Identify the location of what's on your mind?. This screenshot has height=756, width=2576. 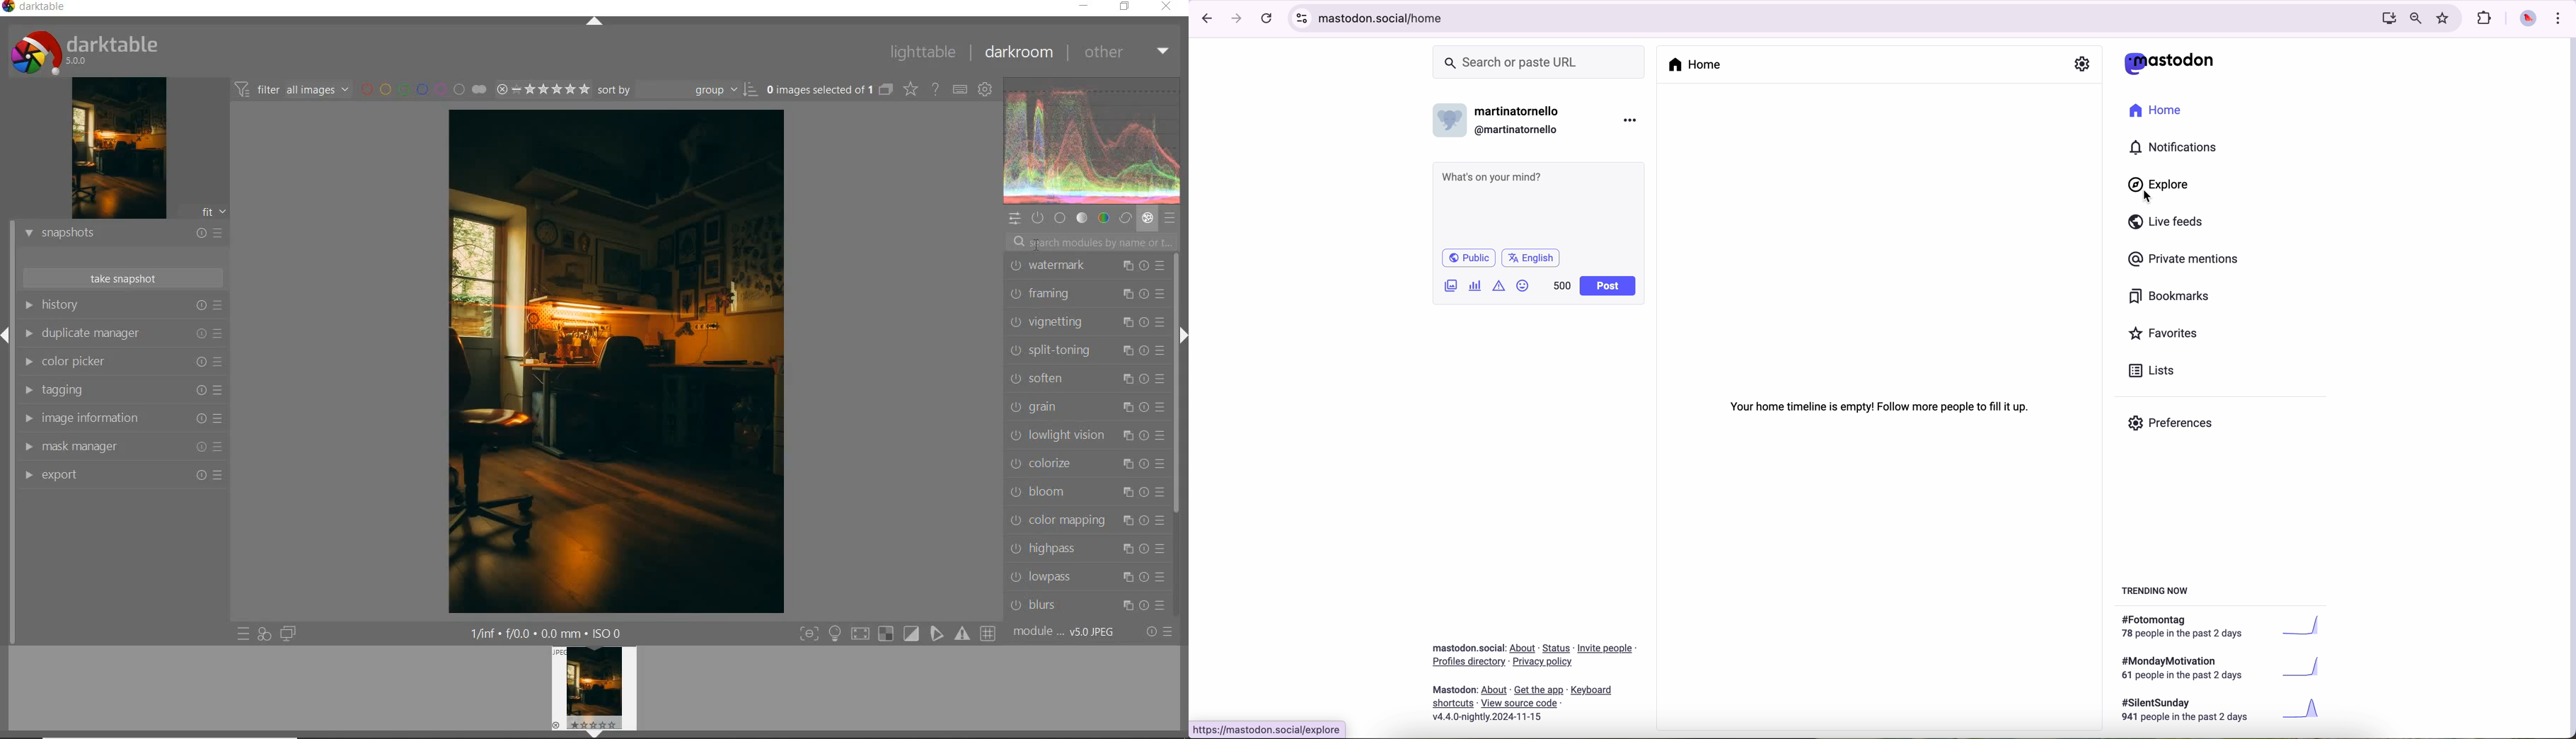
(1537, 203).